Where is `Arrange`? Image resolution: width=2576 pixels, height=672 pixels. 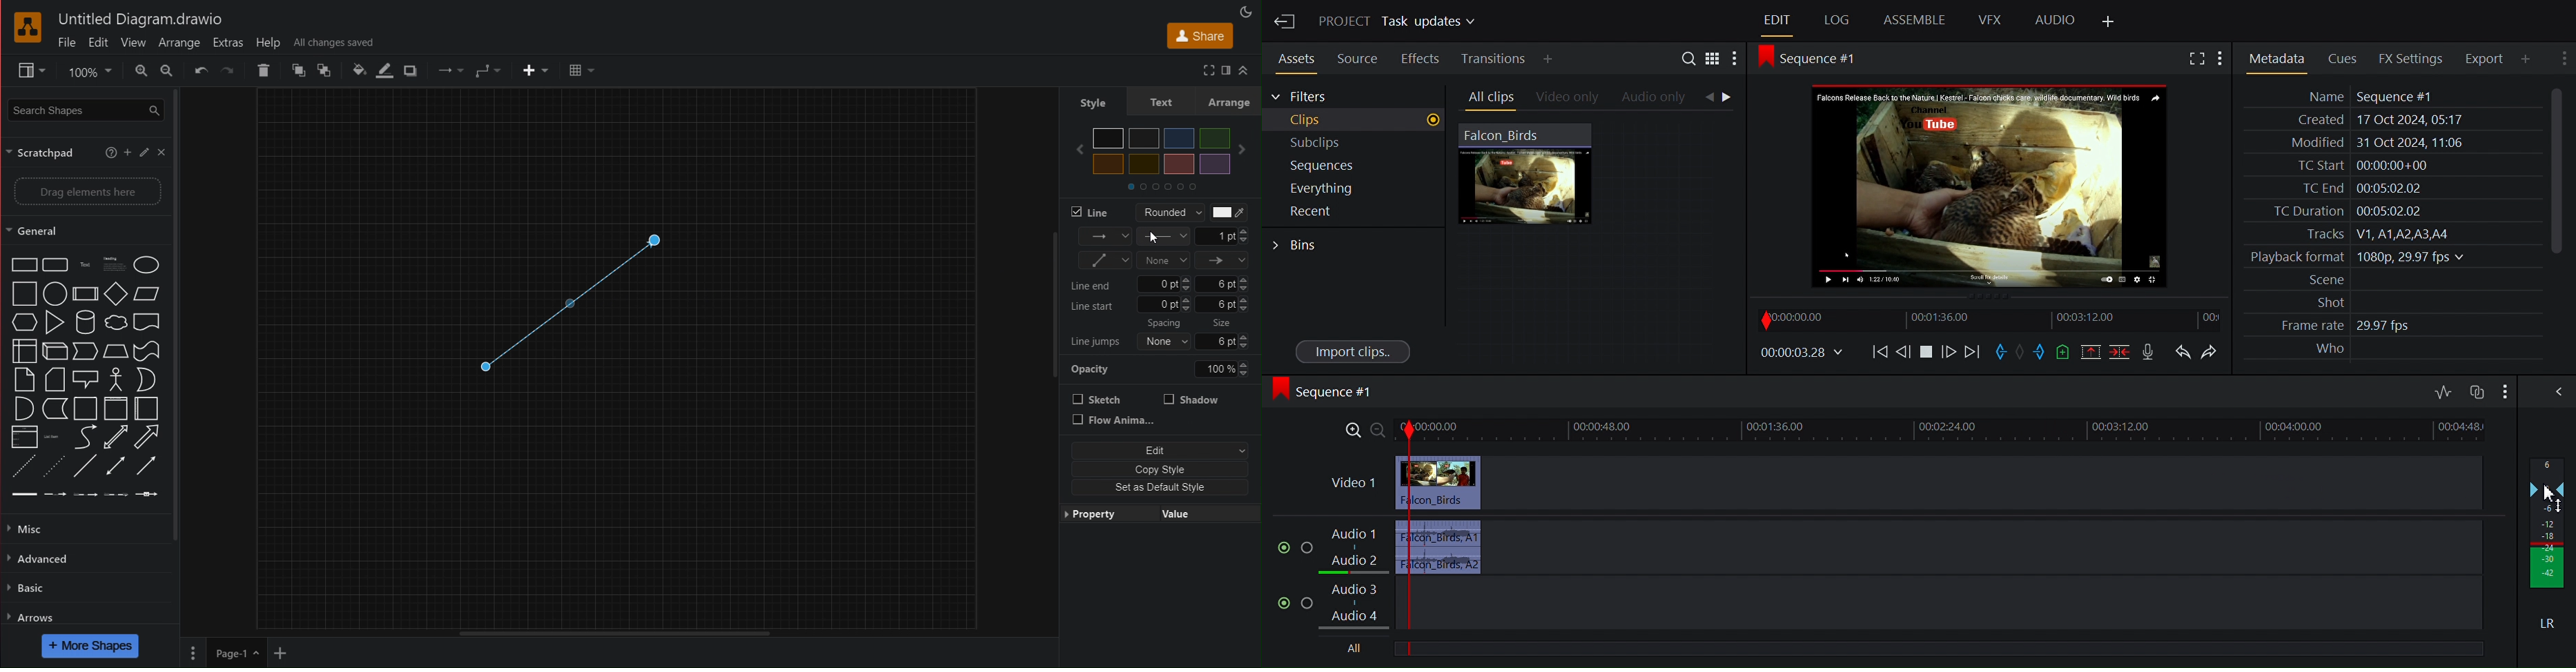
Arrange is located at coordinates (179, 42).